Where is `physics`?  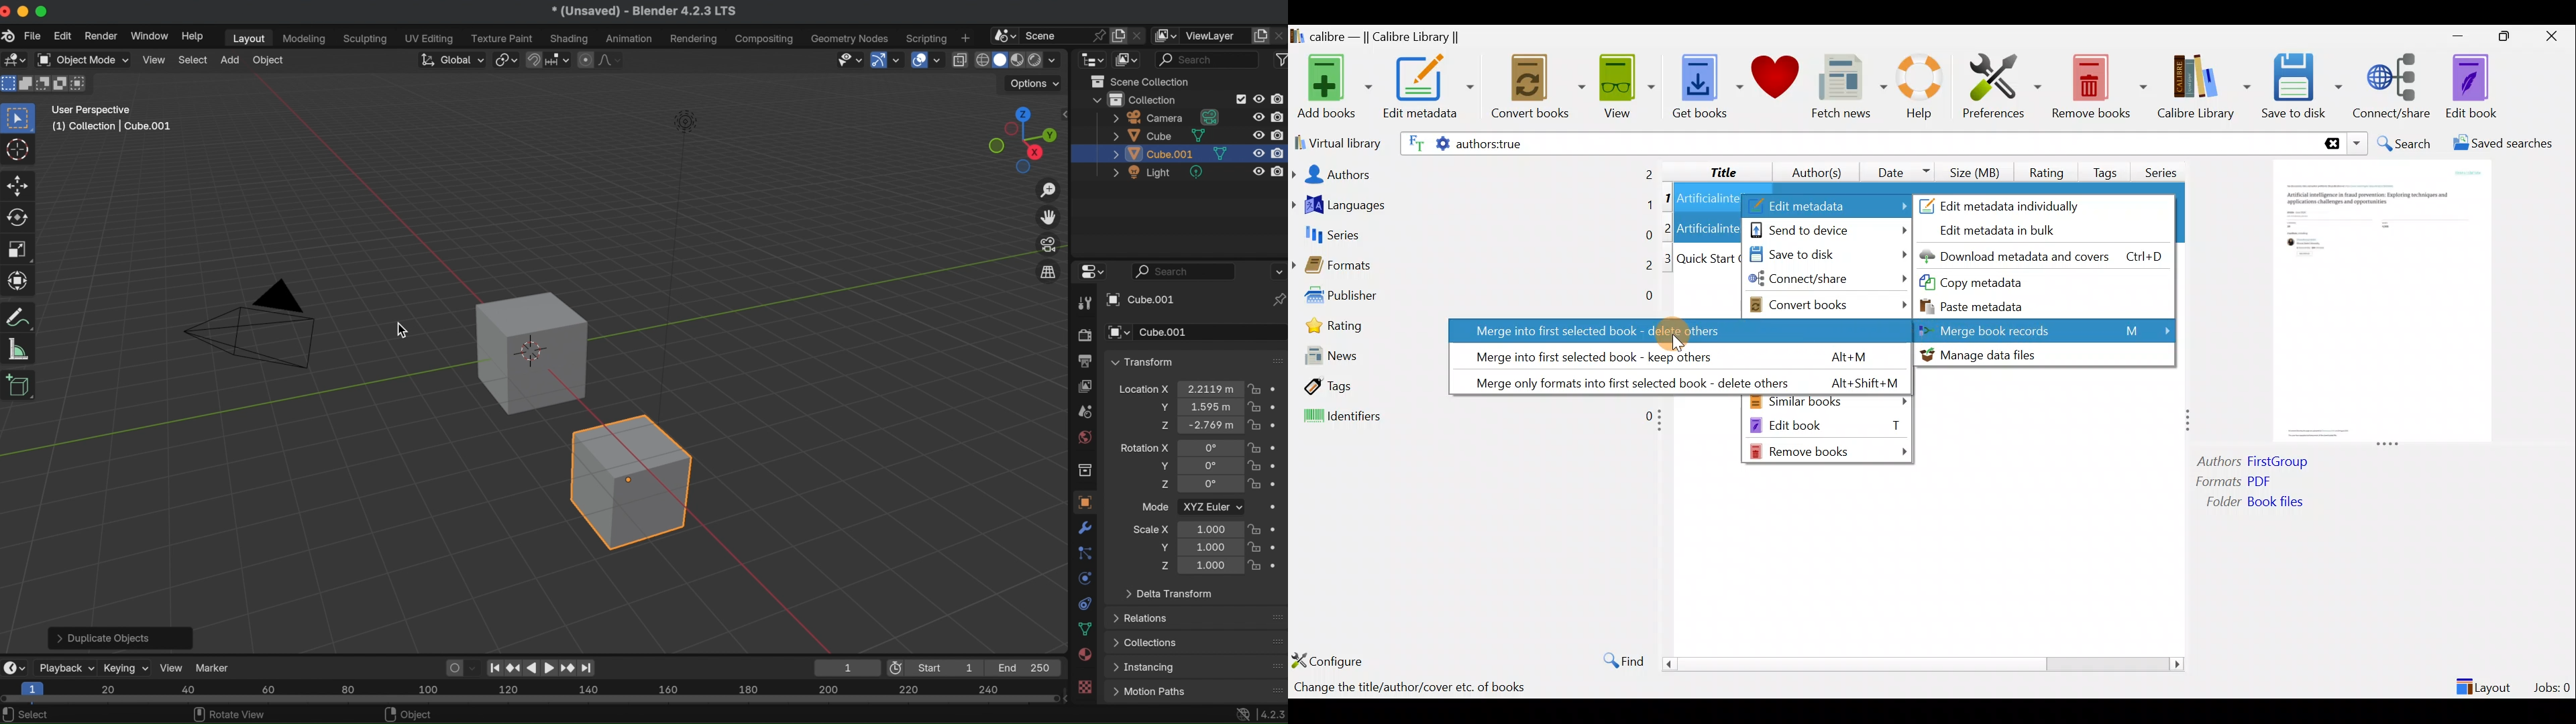 physics is located at coordinates (1084, 578).